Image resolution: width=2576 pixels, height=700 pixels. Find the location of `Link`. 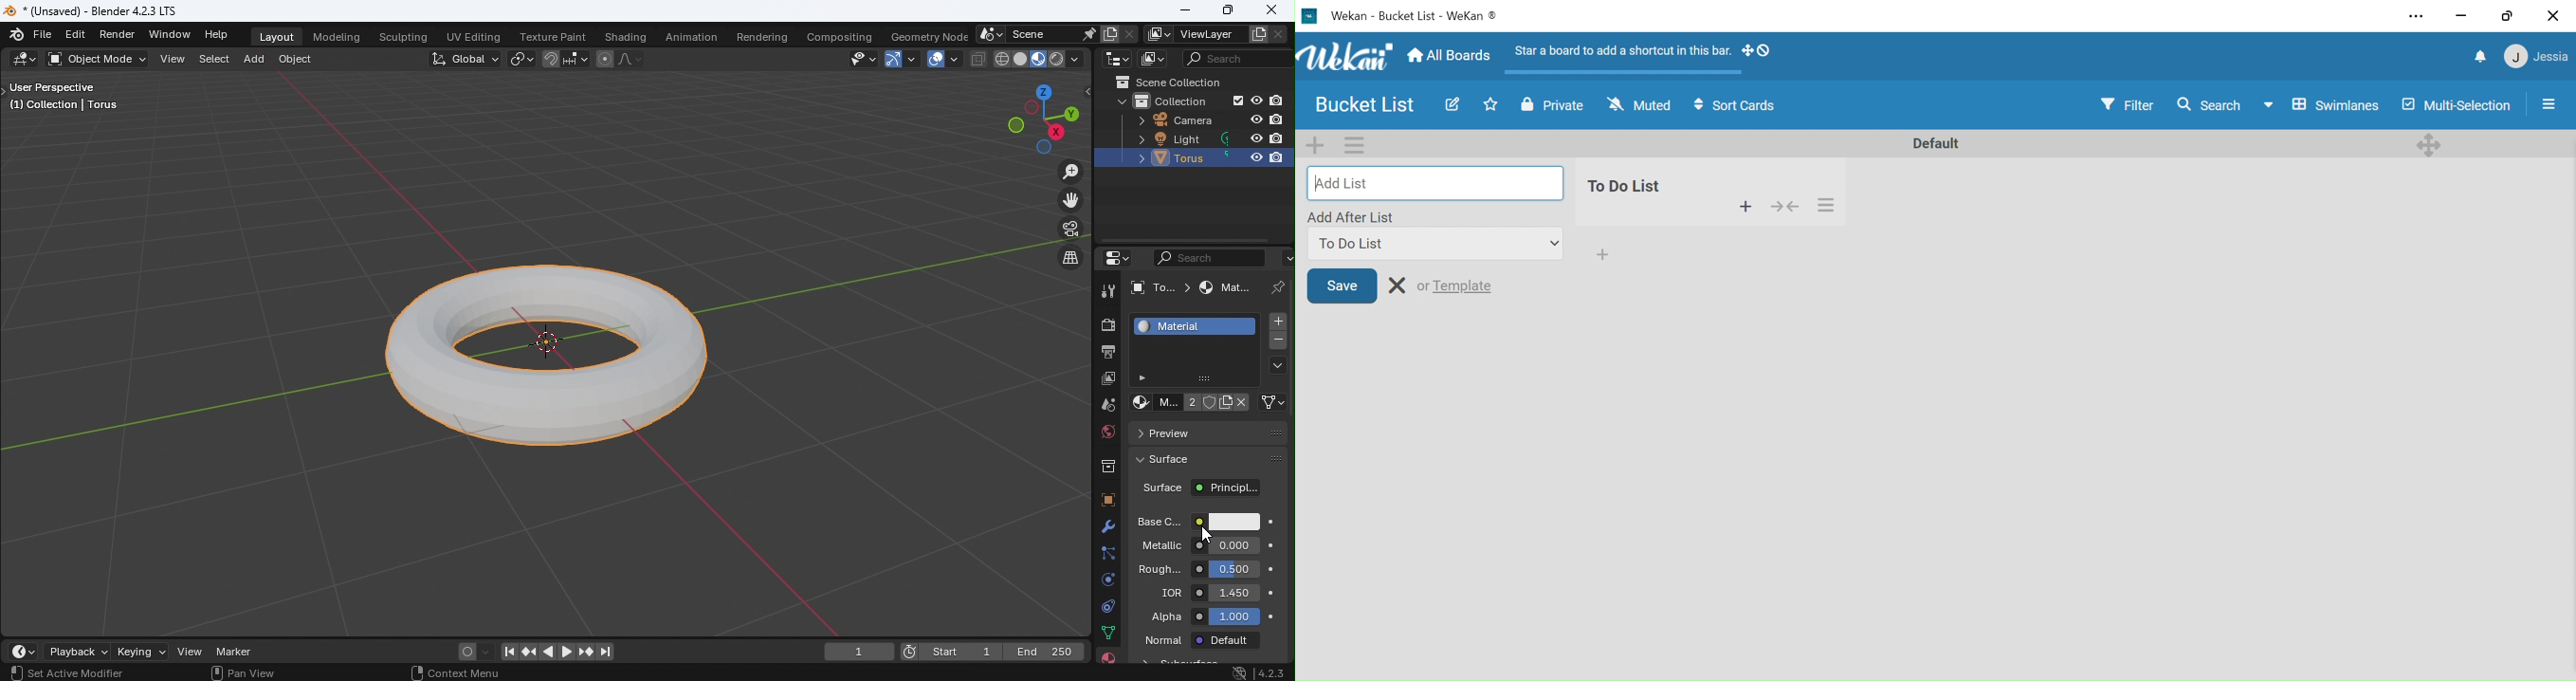

Link is located at coordinates (1270, 404).